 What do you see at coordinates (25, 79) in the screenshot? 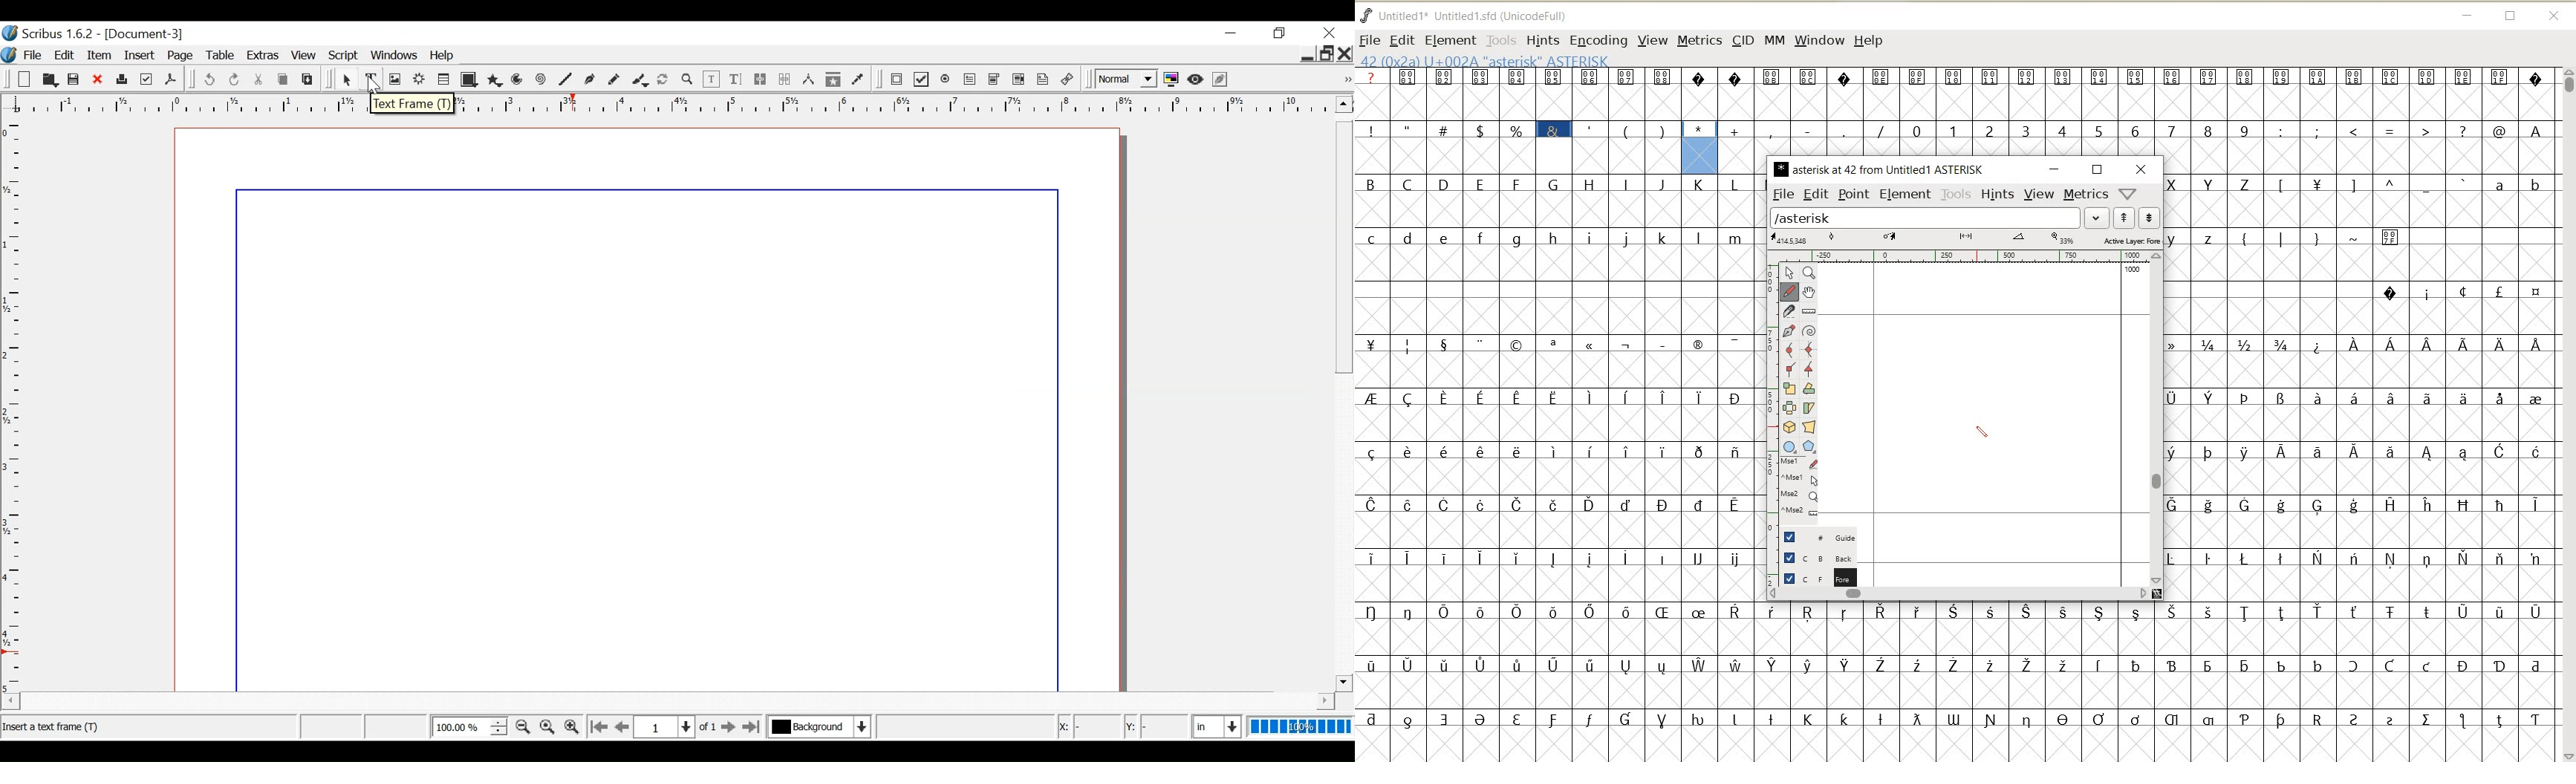
I see `New` at bounding box center [25, 79].